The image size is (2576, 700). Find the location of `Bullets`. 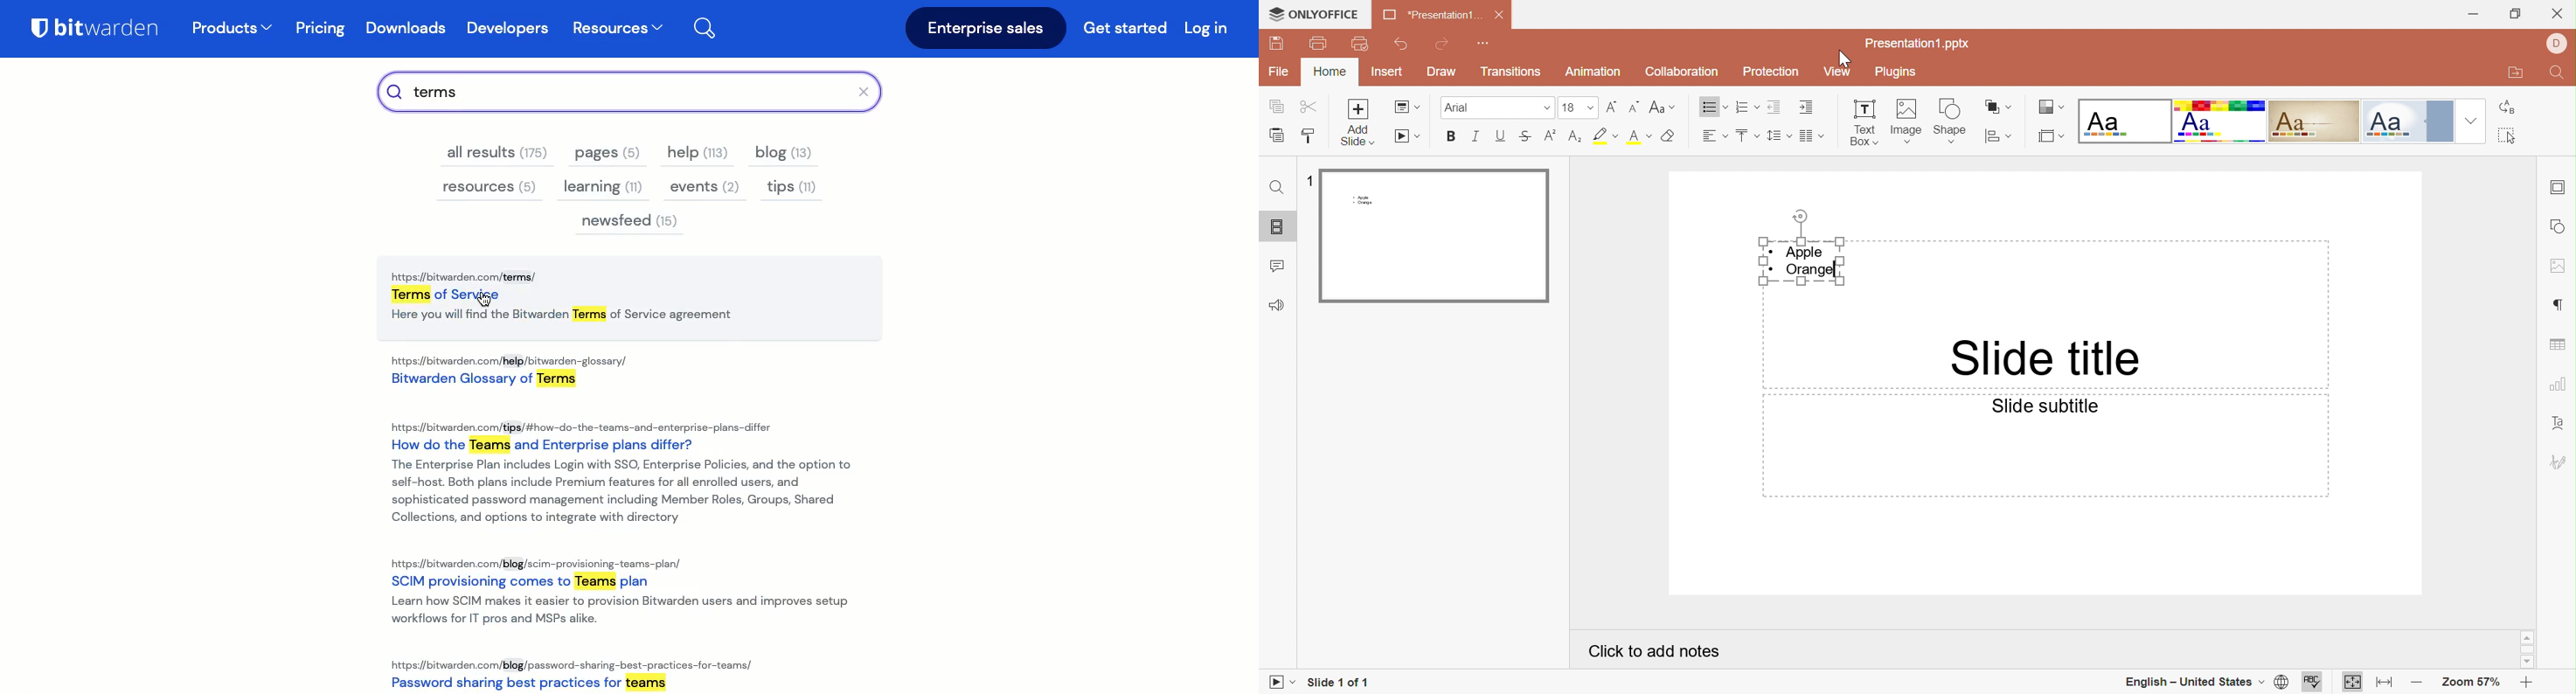

Bullets is located at coordinates (1751, 136).